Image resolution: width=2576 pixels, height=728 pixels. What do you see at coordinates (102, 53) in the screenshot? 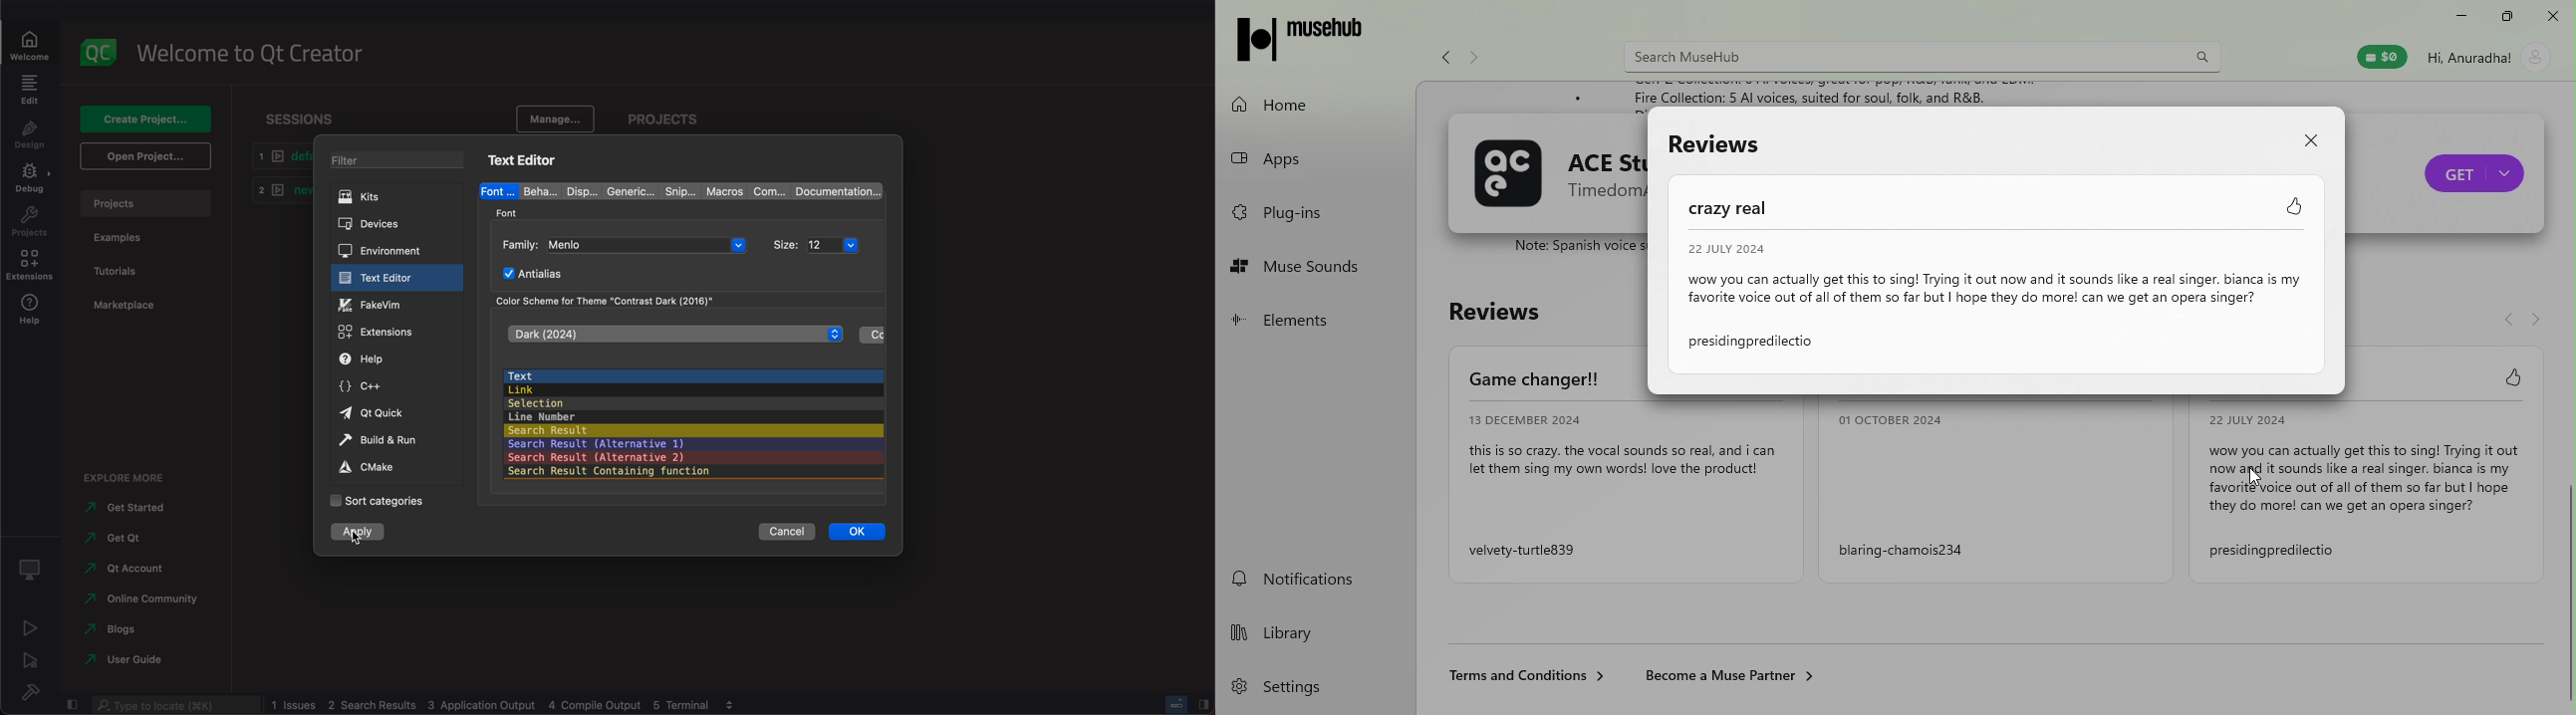
I see `logo` at bounding box center [102, 53].